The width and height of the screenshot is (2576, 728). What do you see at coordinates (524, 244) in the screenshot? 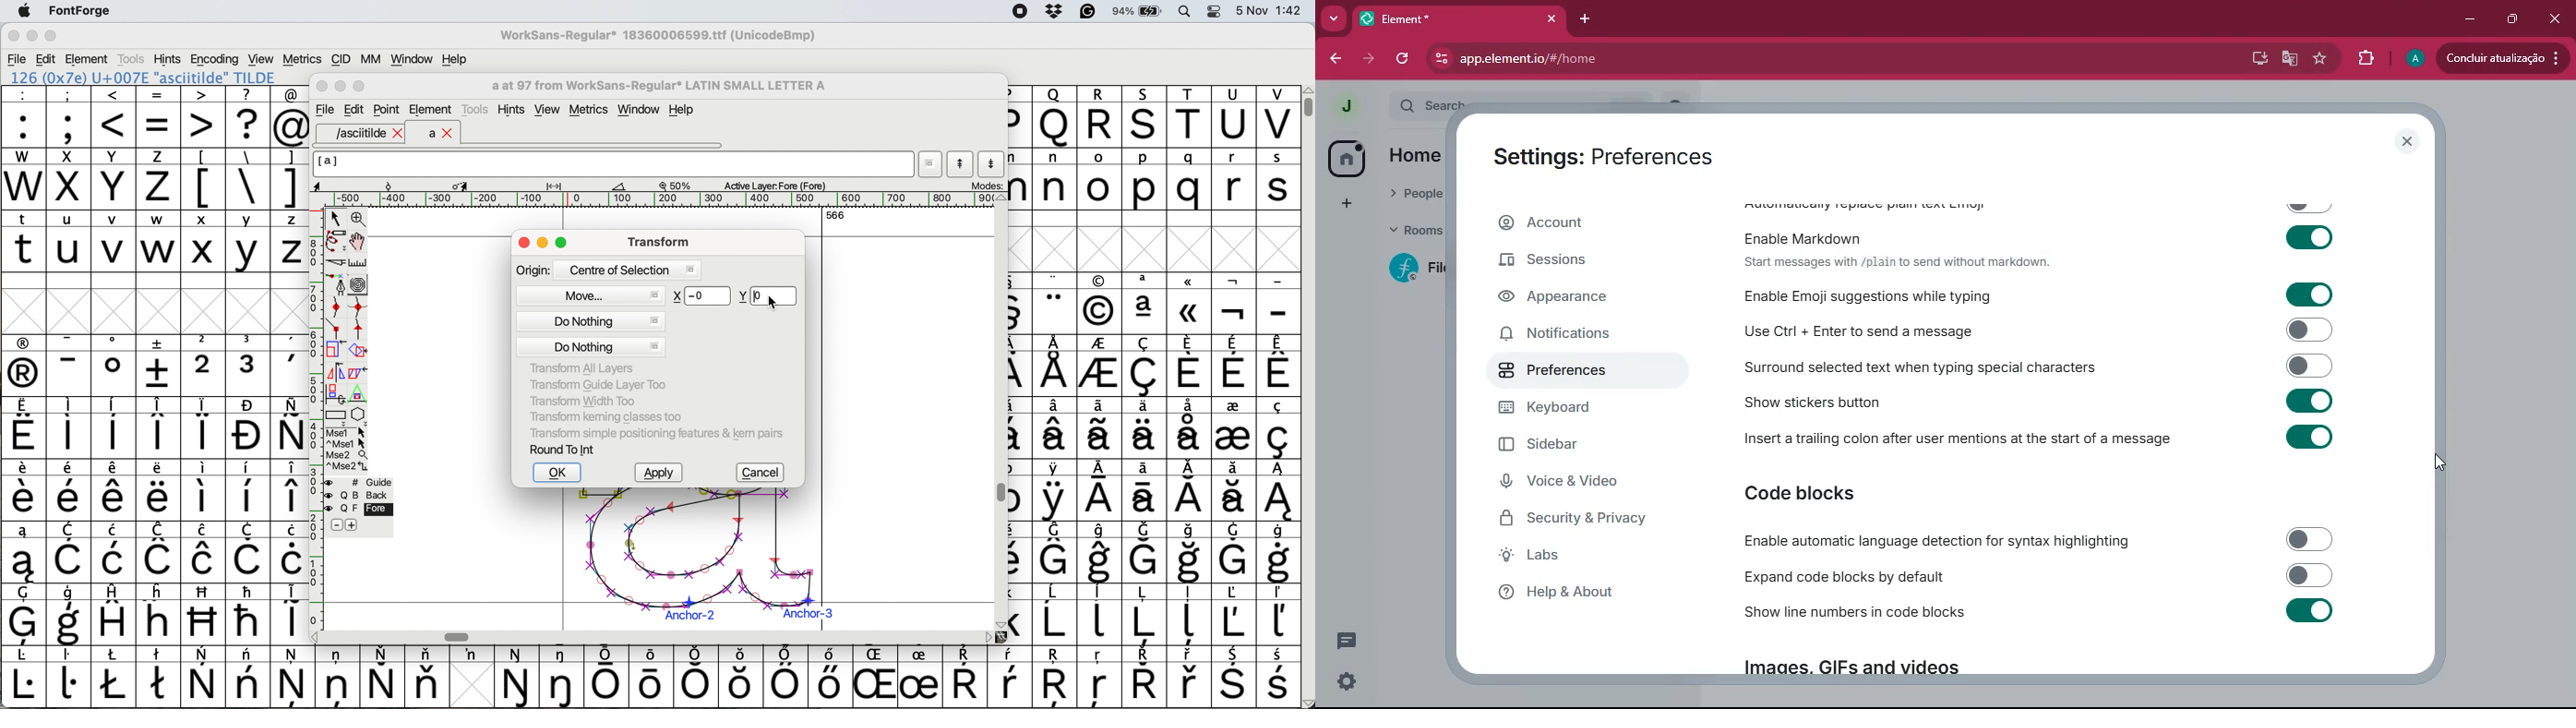
I see `close` at bounding box center [524, 244].